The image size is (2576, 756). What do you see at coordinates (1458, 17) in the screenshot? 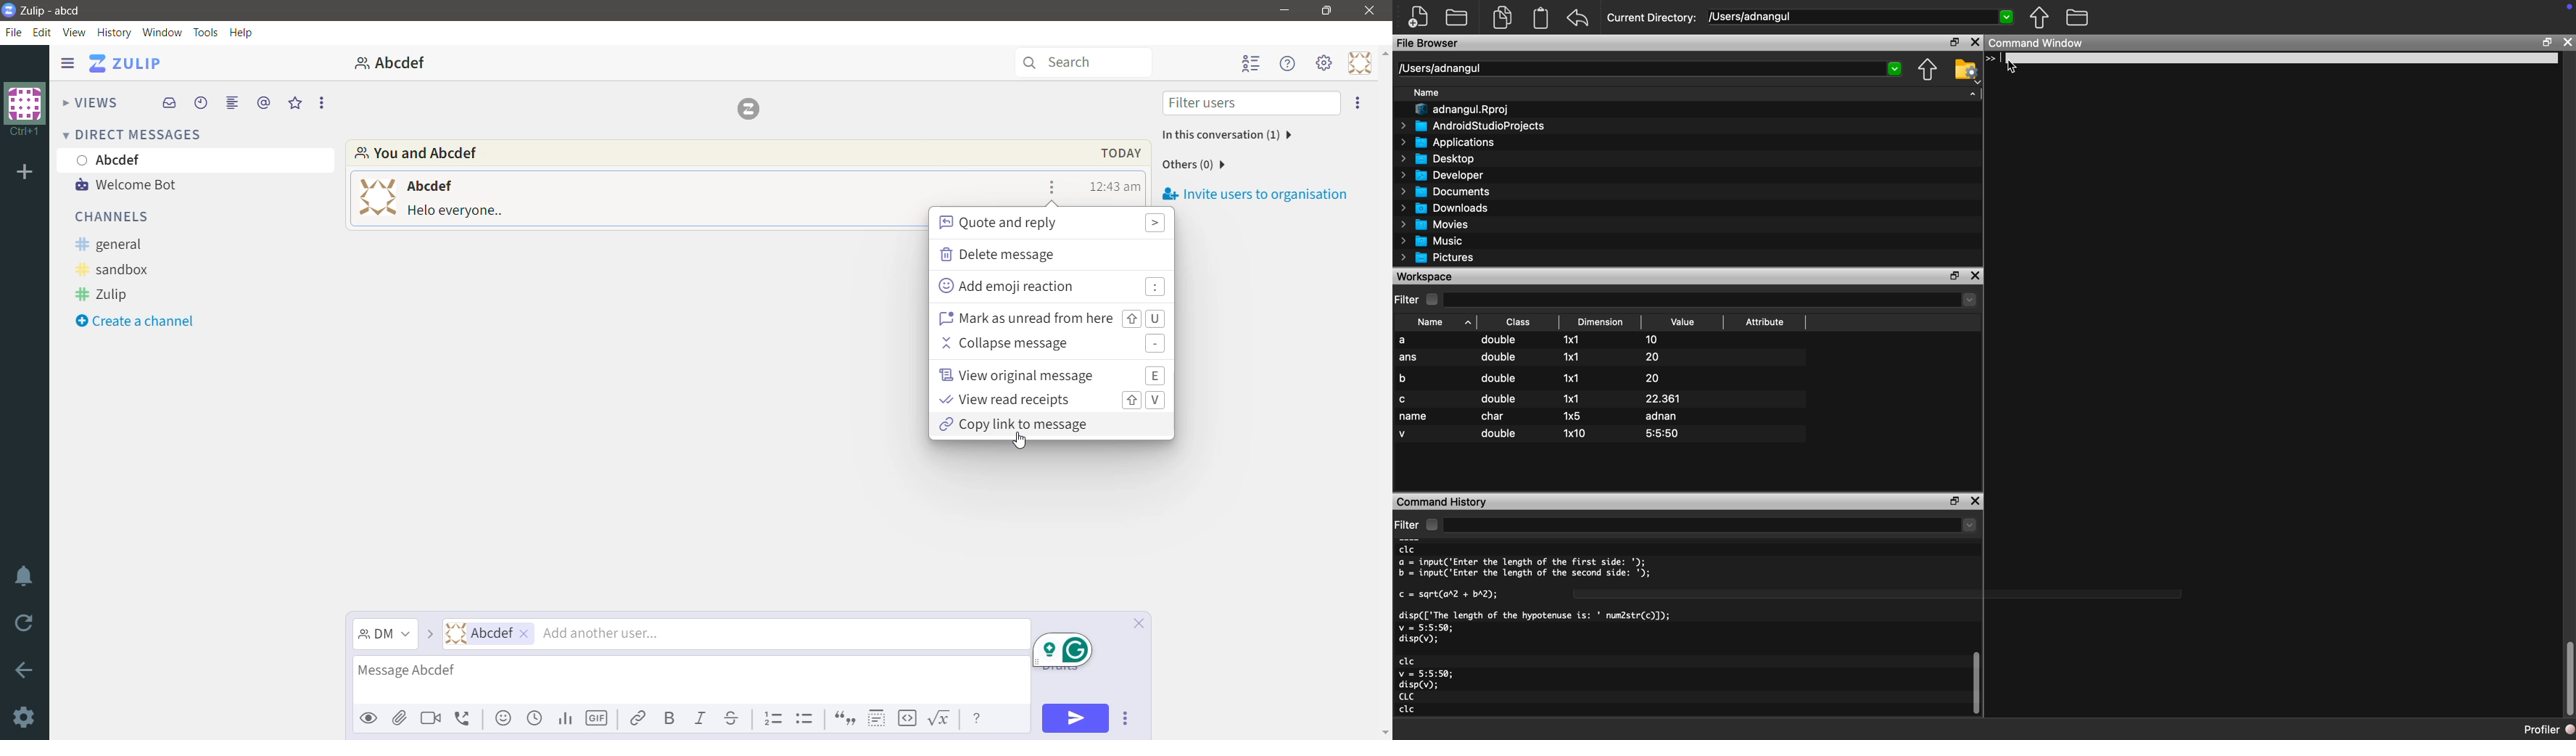
I see `Open an existing file in editor` at bounding box center [1458, 17].